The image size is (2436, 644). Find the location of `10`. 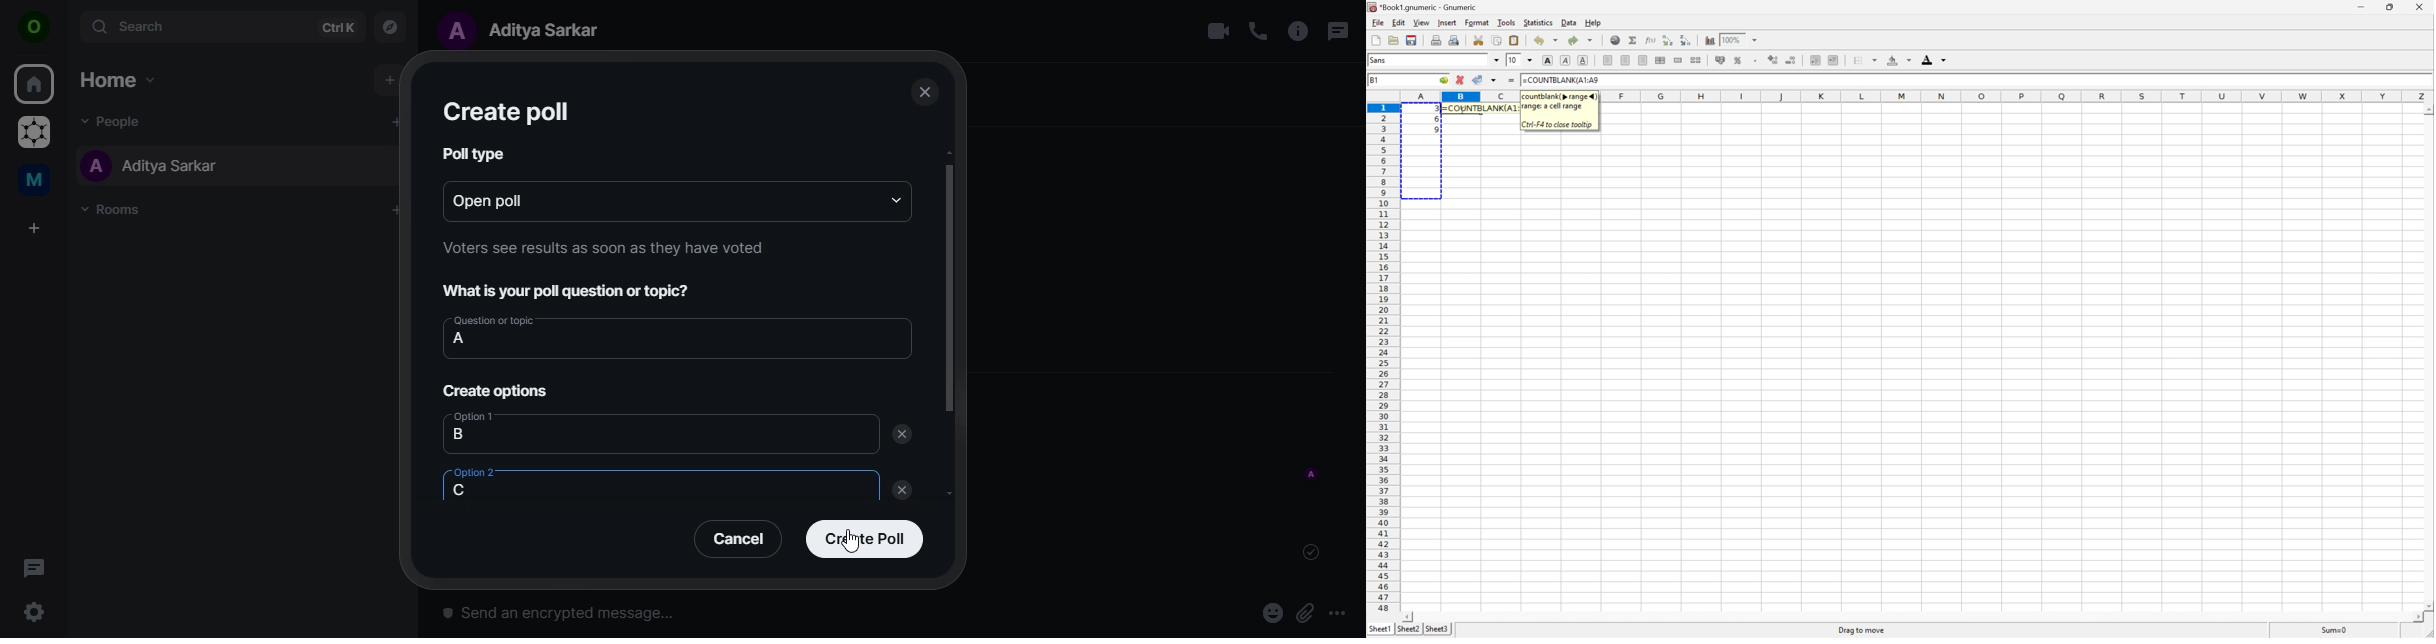

10 is located at coordinates (1513, 61).